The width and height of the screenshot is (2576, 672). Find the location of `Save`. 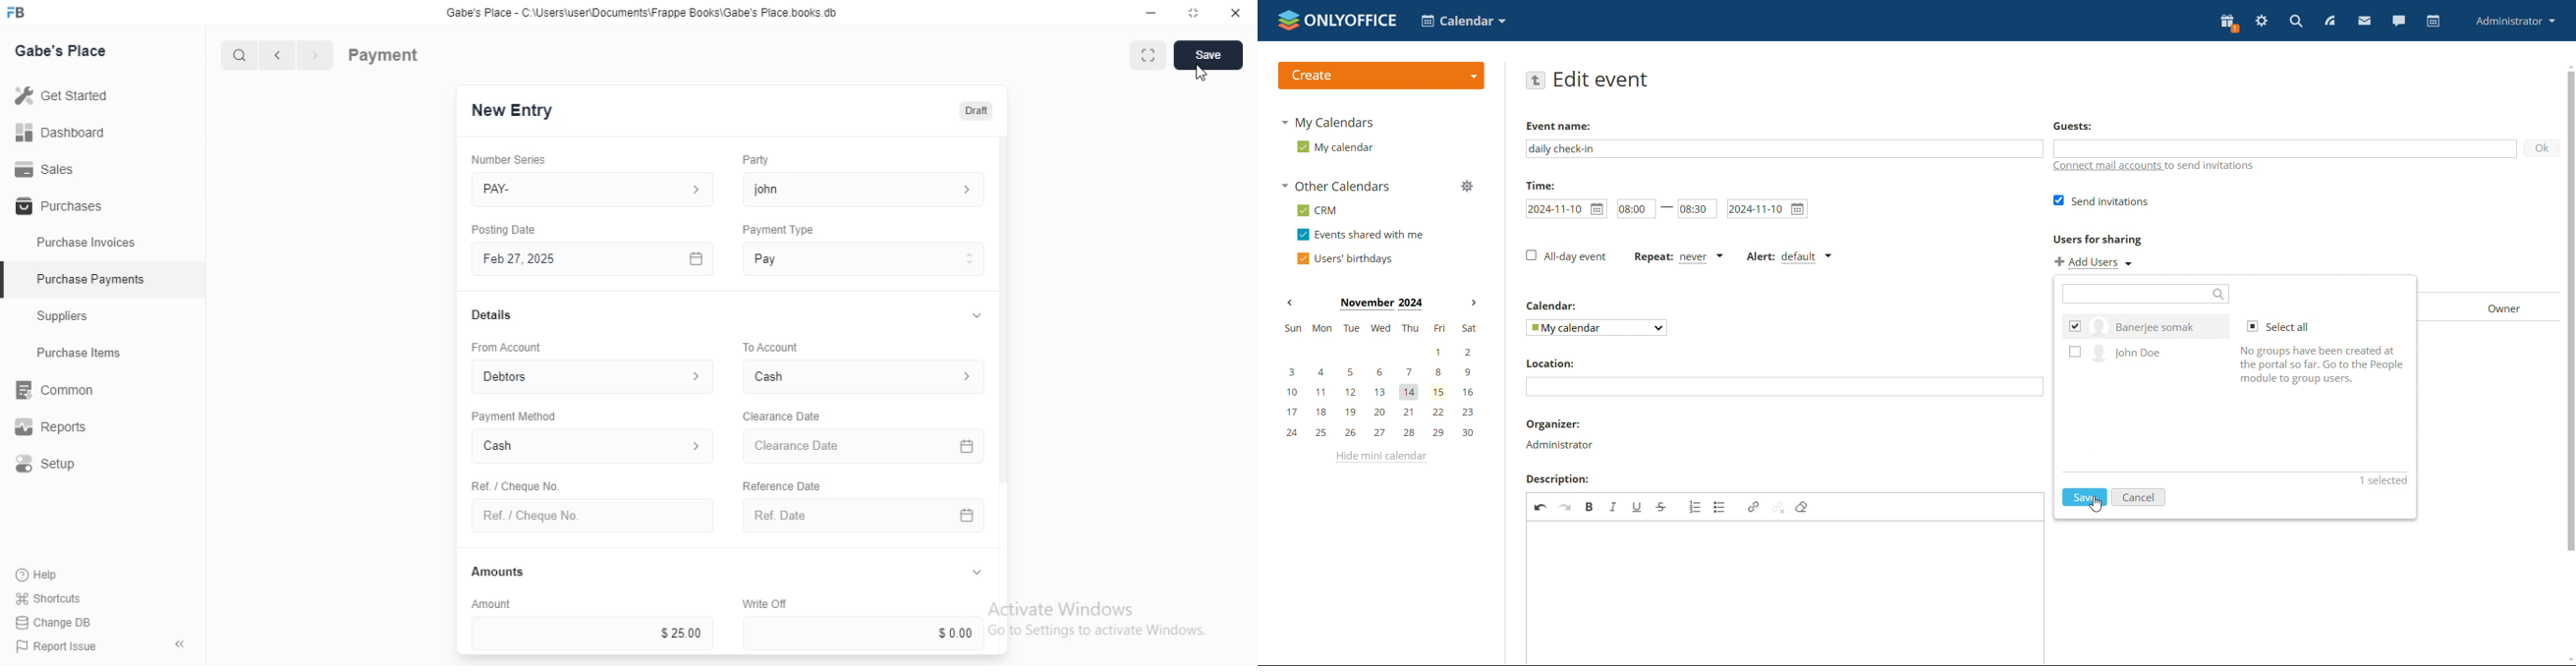

Save is located at coordinates (1207, 55).